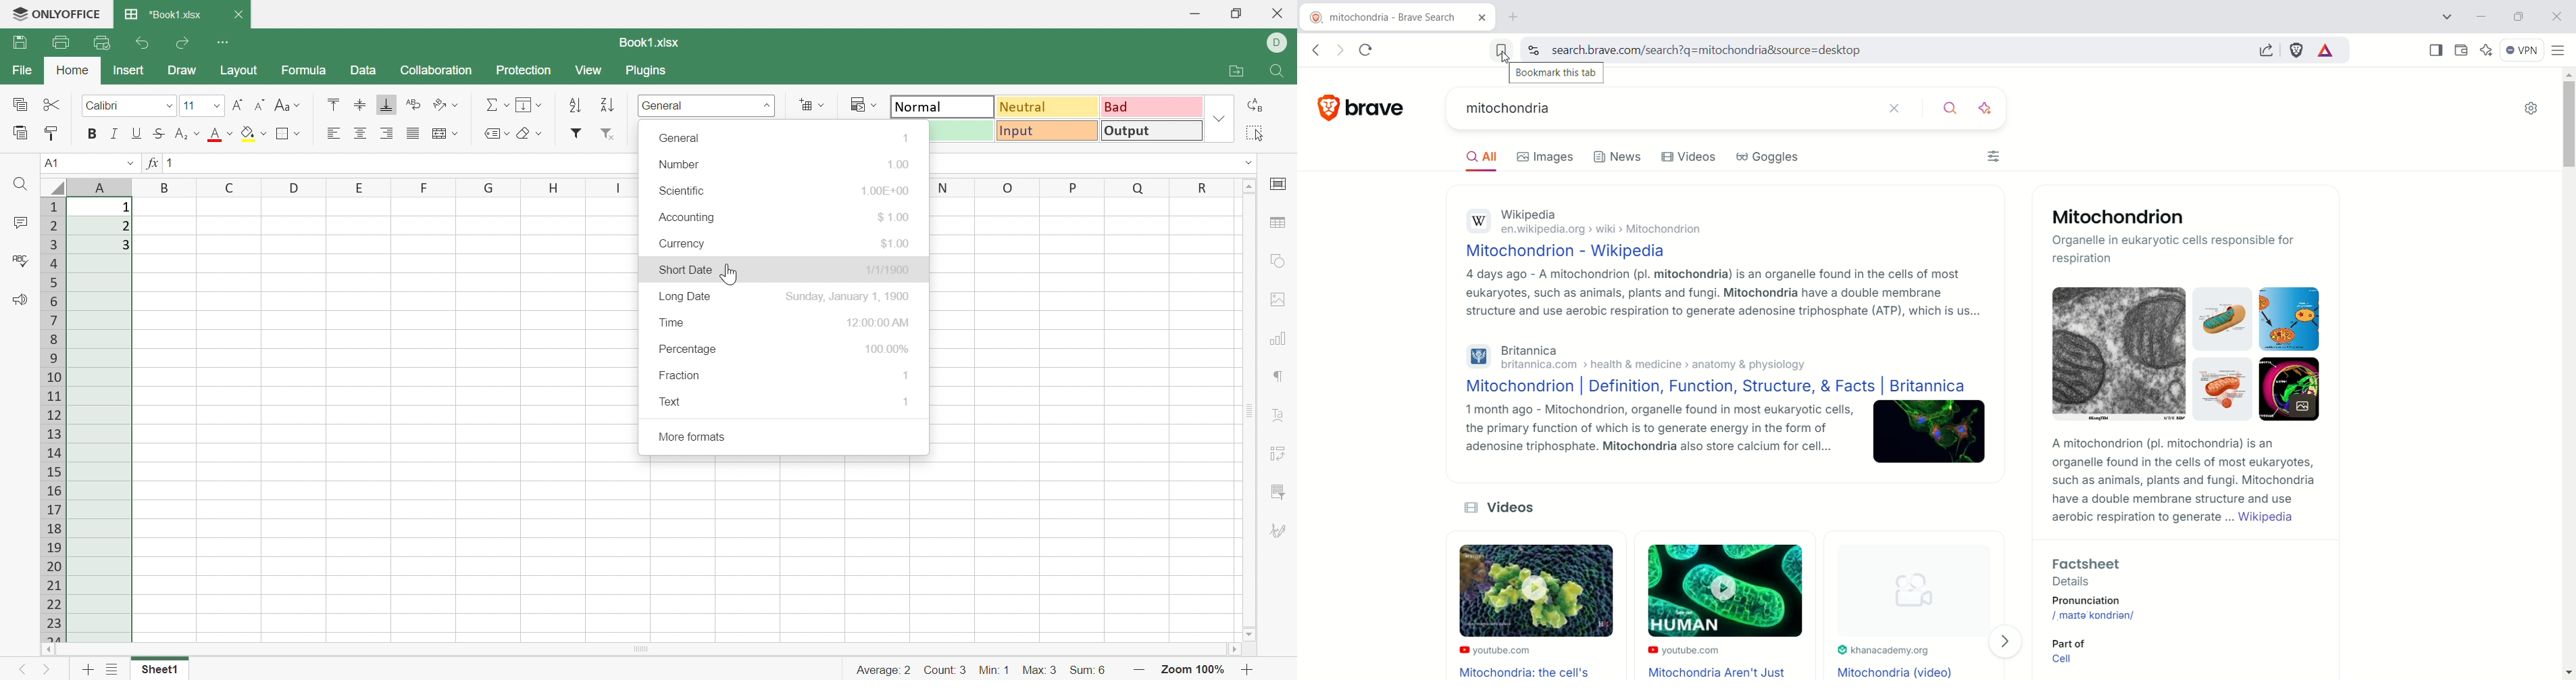 Image resolution: width=2576 pixels, height=700 pixels. I want to click on Scroll up, so click(1248, 187).